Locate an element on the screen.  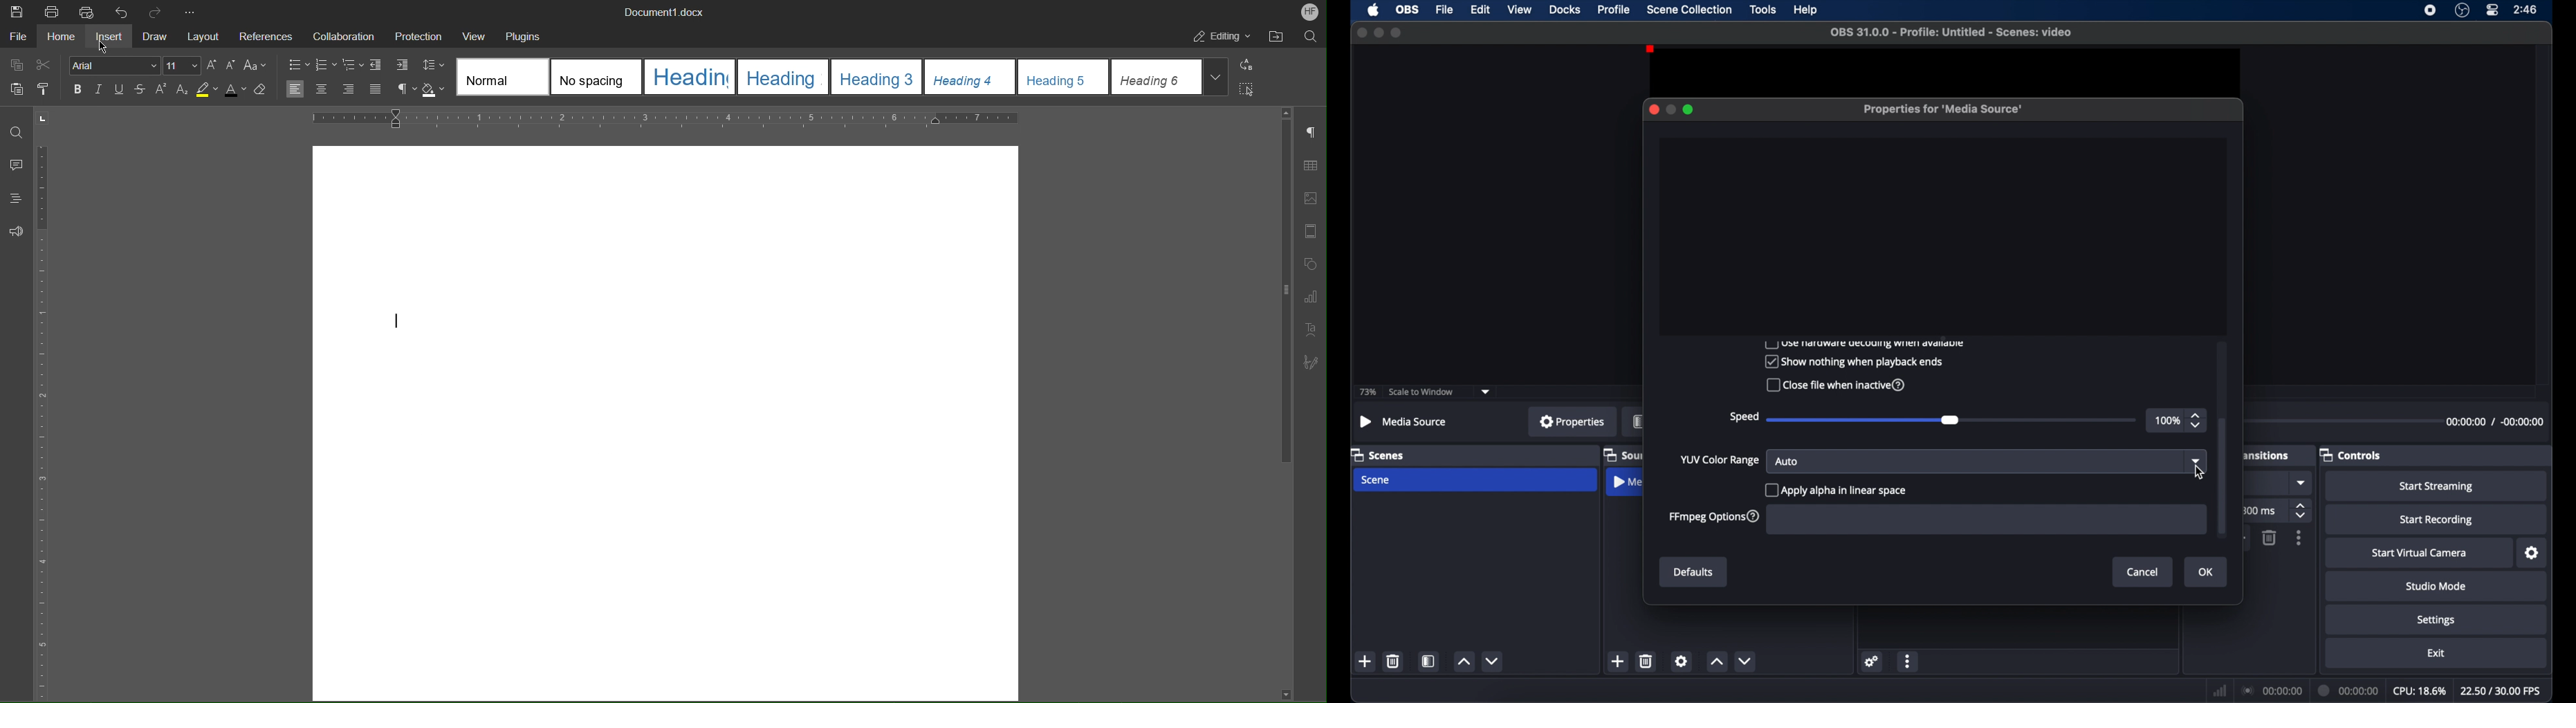
auto is located at coordinates (1787, 460).